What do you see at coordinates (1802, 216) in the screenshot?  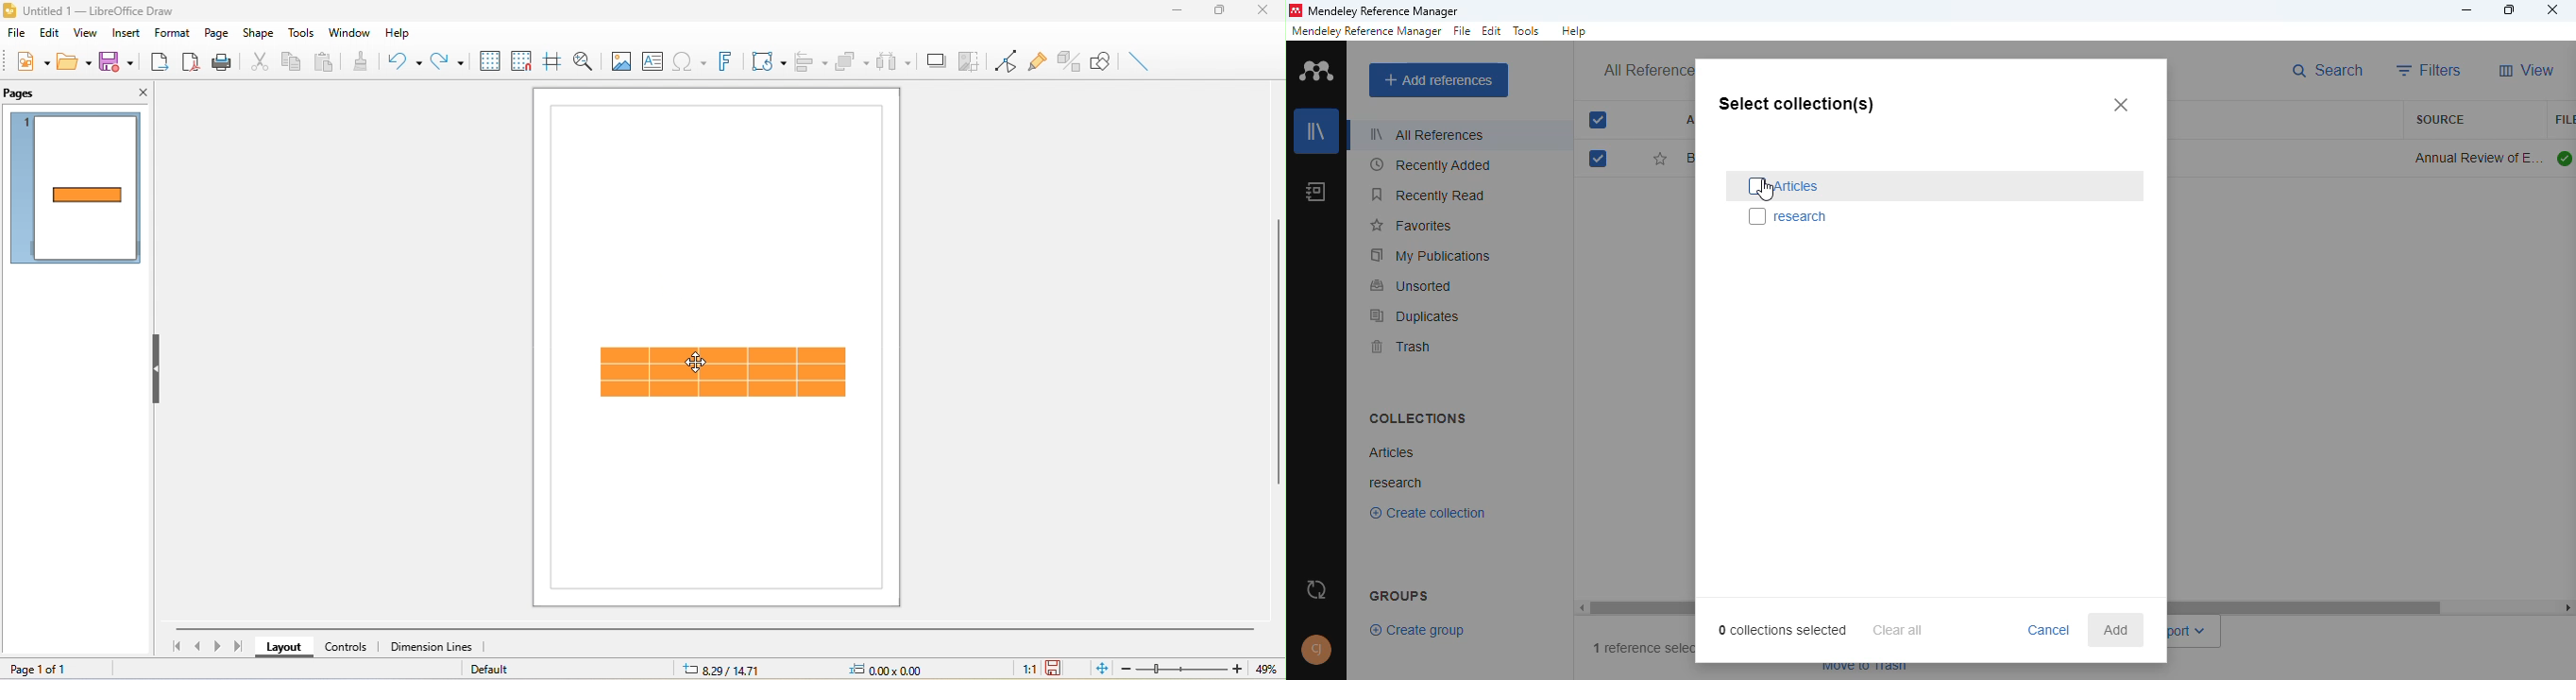 I see `research` at bounding box center [1802, 216].